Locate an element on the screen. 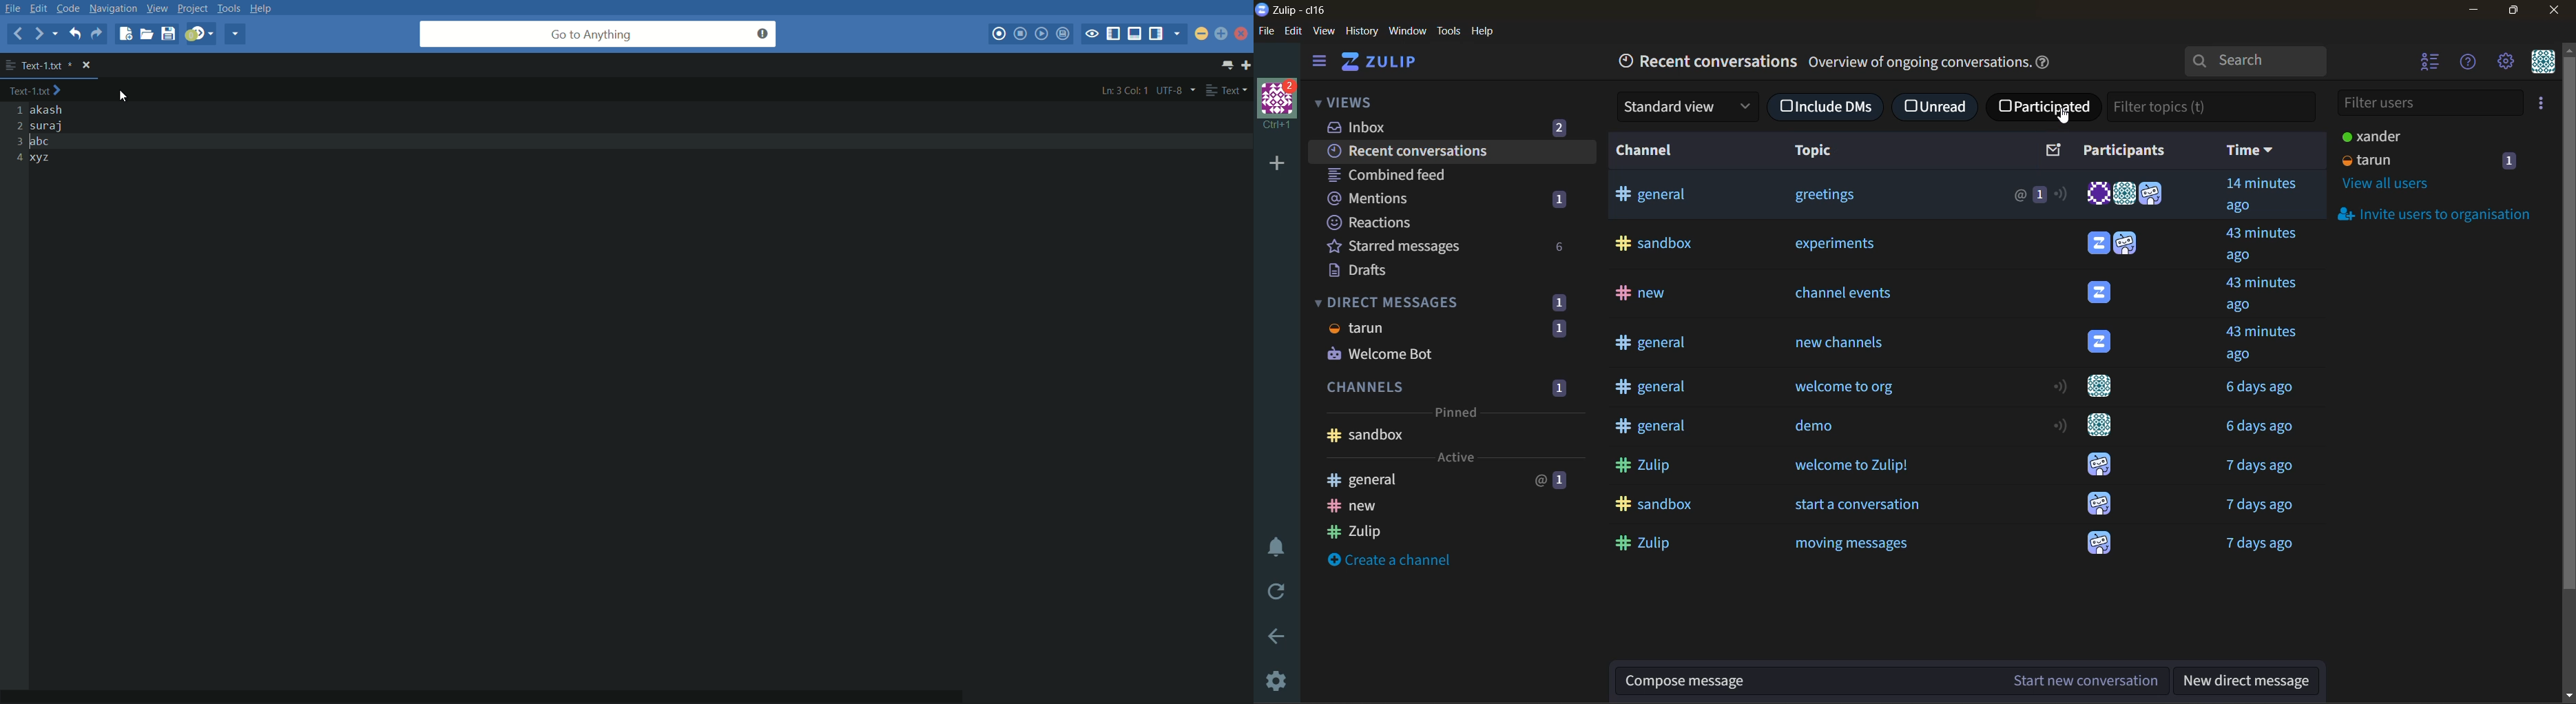  go back is located at coordinates (1279, 638).